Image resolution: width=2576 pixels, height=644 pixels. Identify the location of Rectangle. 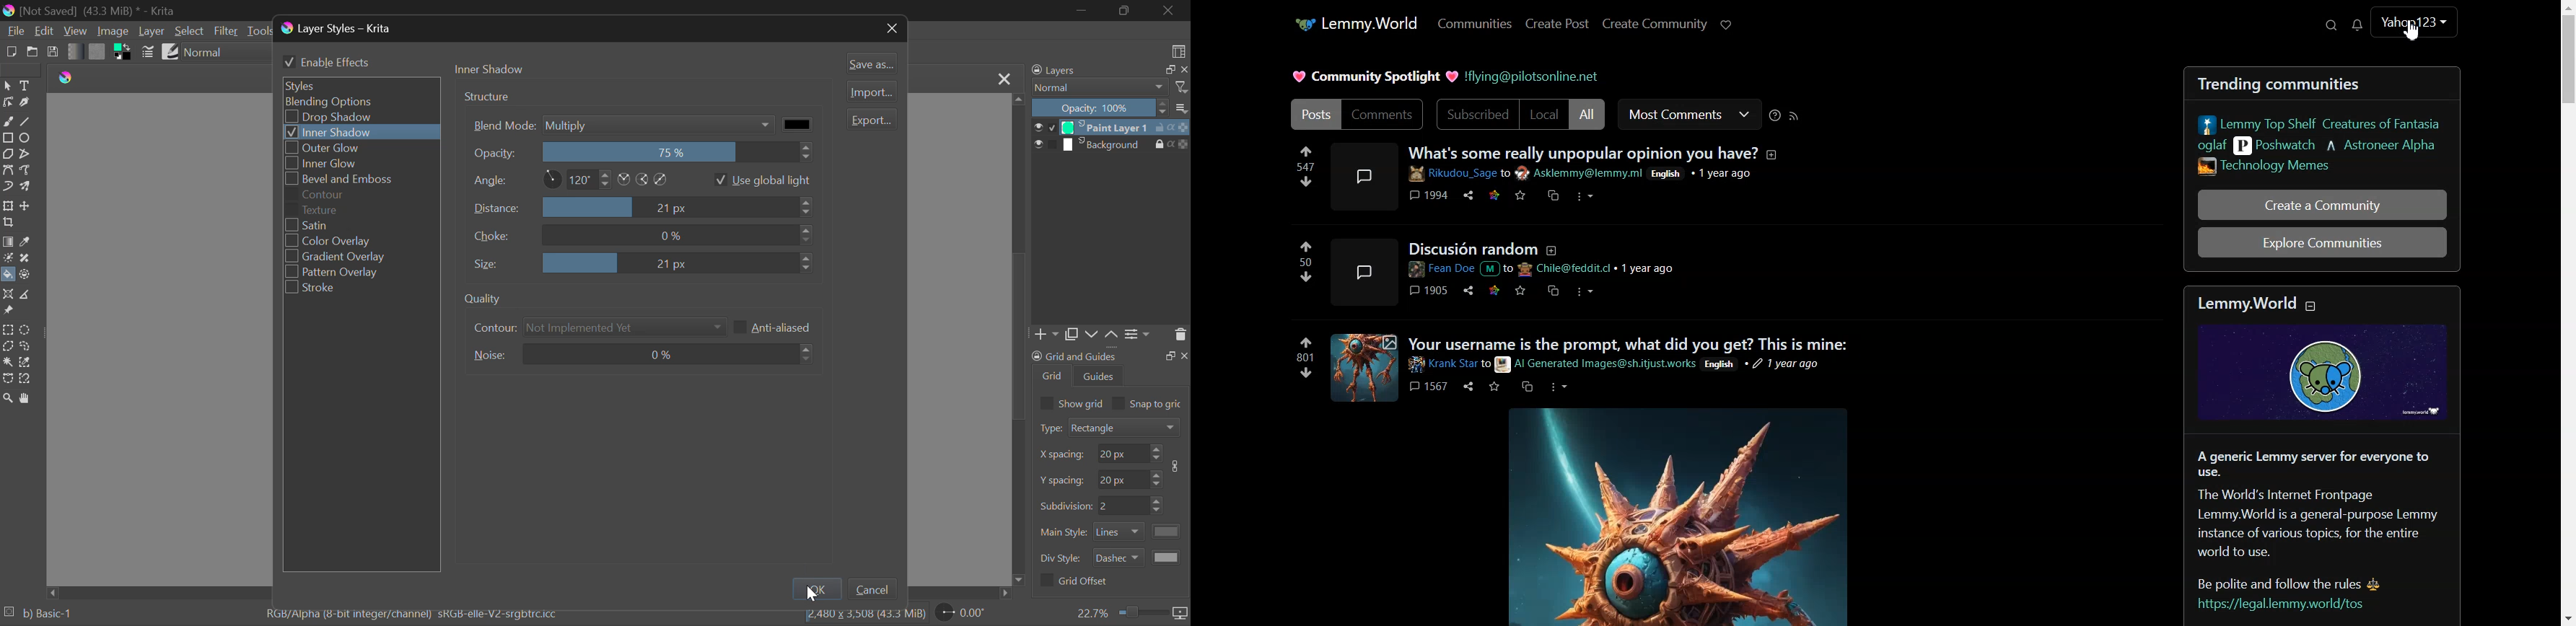
(9, 137).